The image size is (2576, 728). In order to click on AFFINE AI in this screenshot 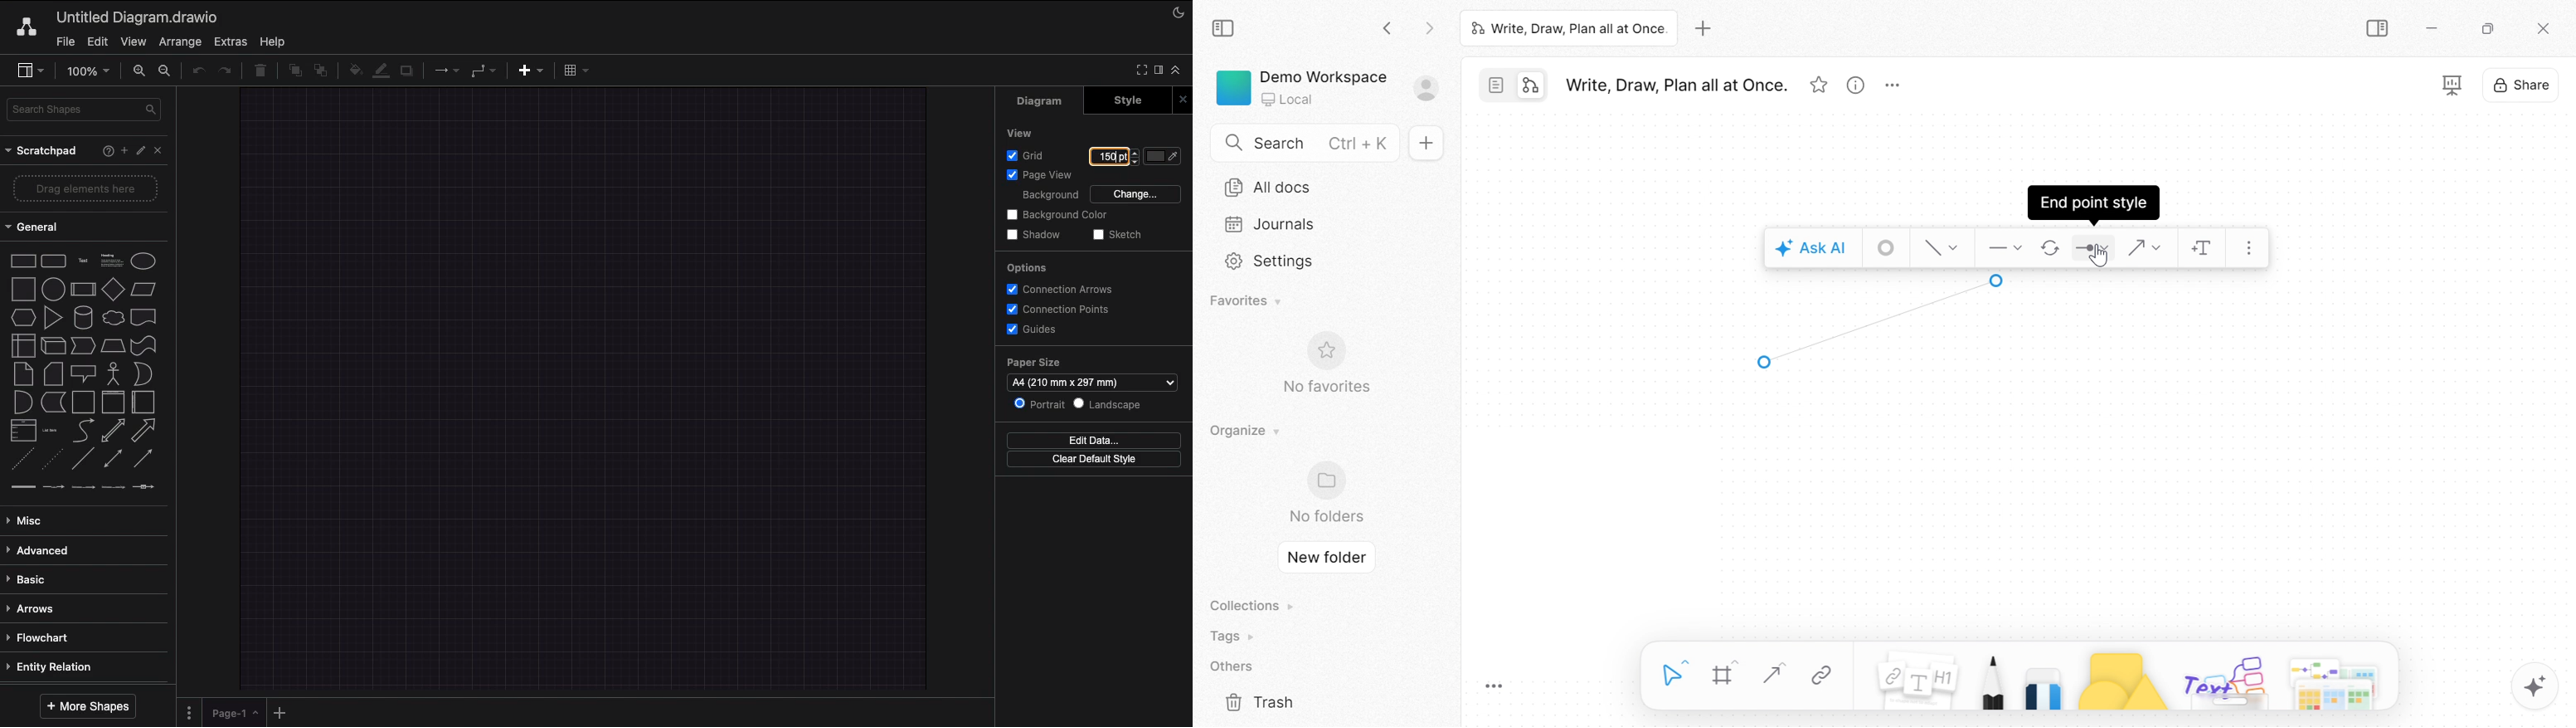, I will do `click(2538, 689)`.